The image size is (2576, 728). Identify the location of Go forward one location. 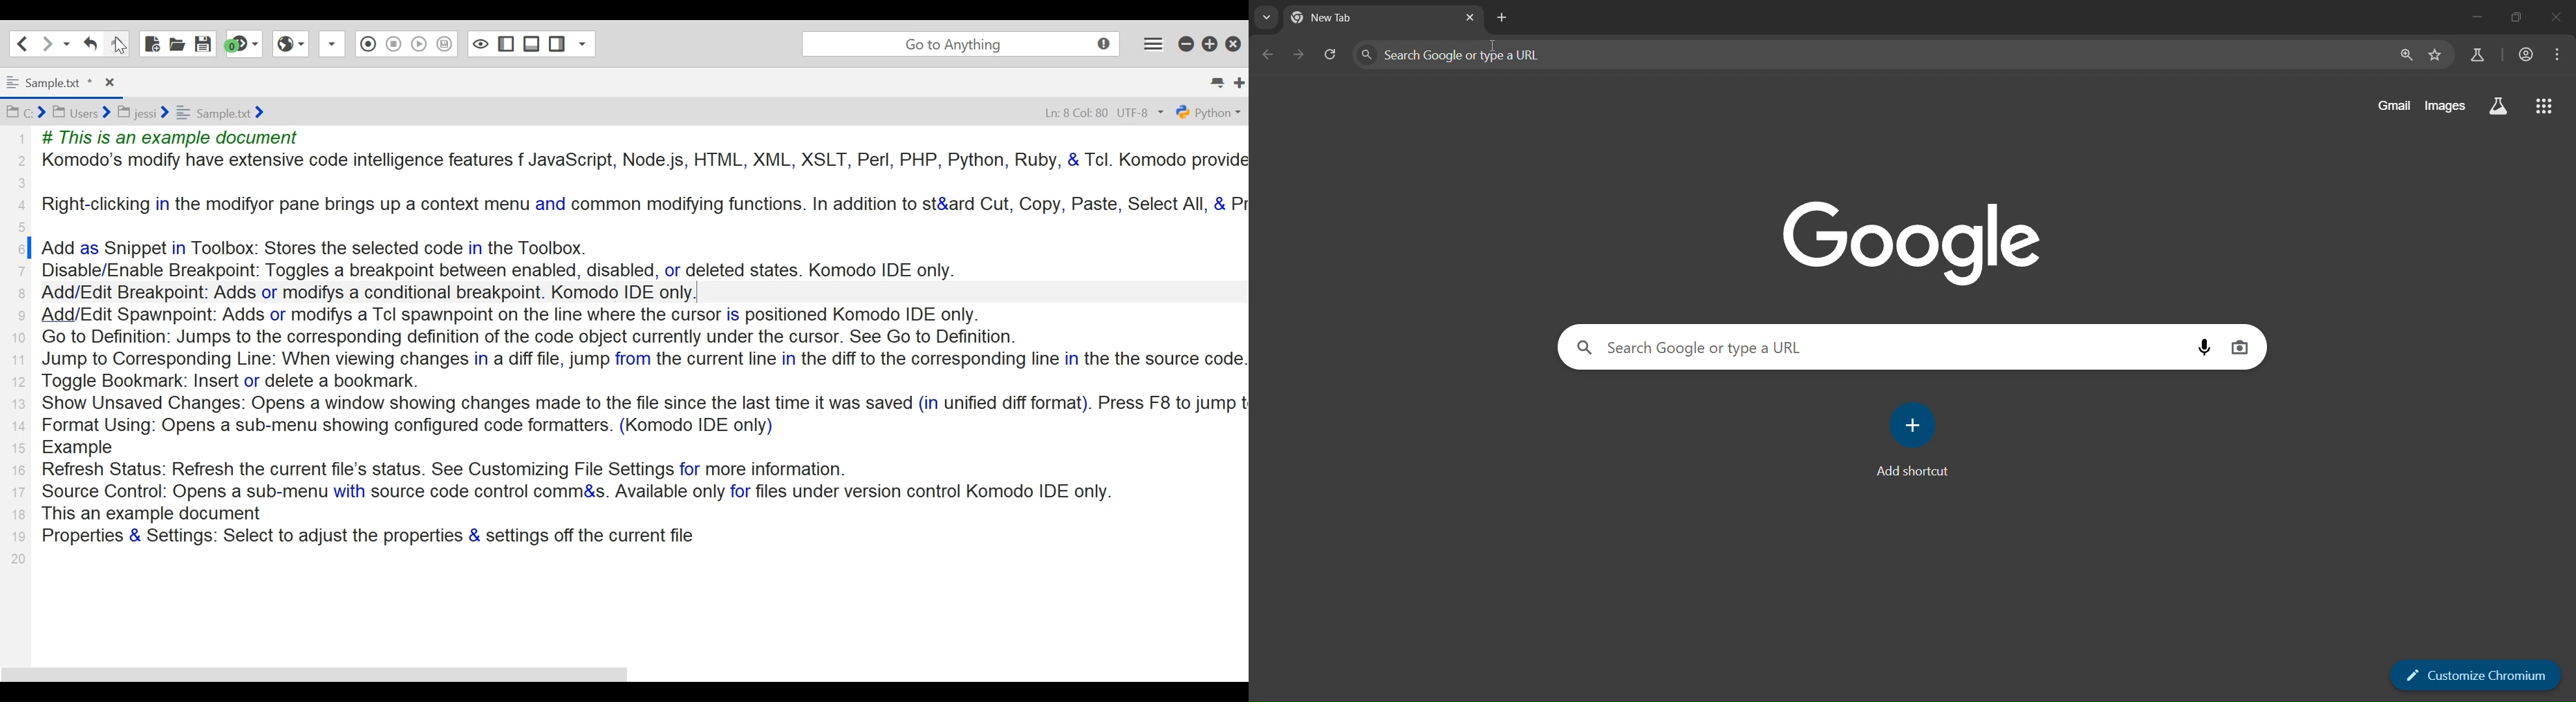
(45, 43).